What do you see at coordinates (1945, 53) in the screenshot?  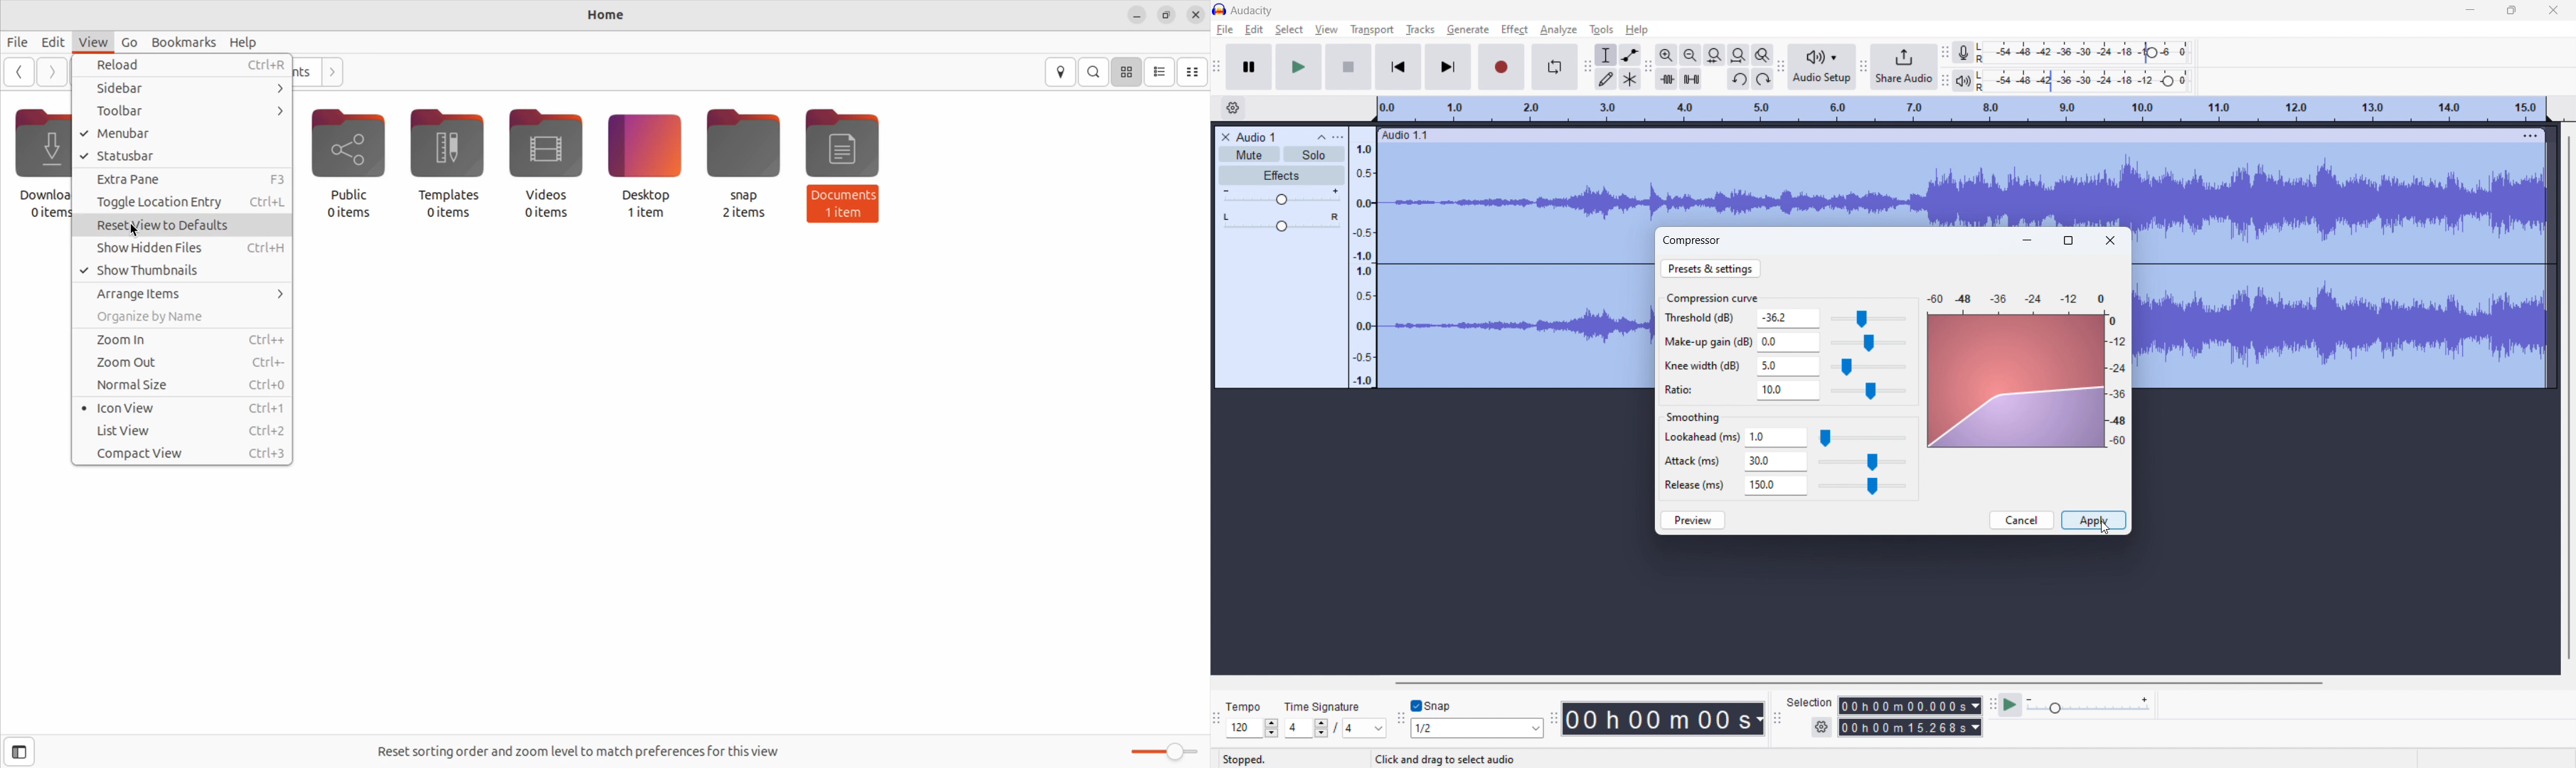 I see `recording meter toolbar` at bounding box center [1945, 53].